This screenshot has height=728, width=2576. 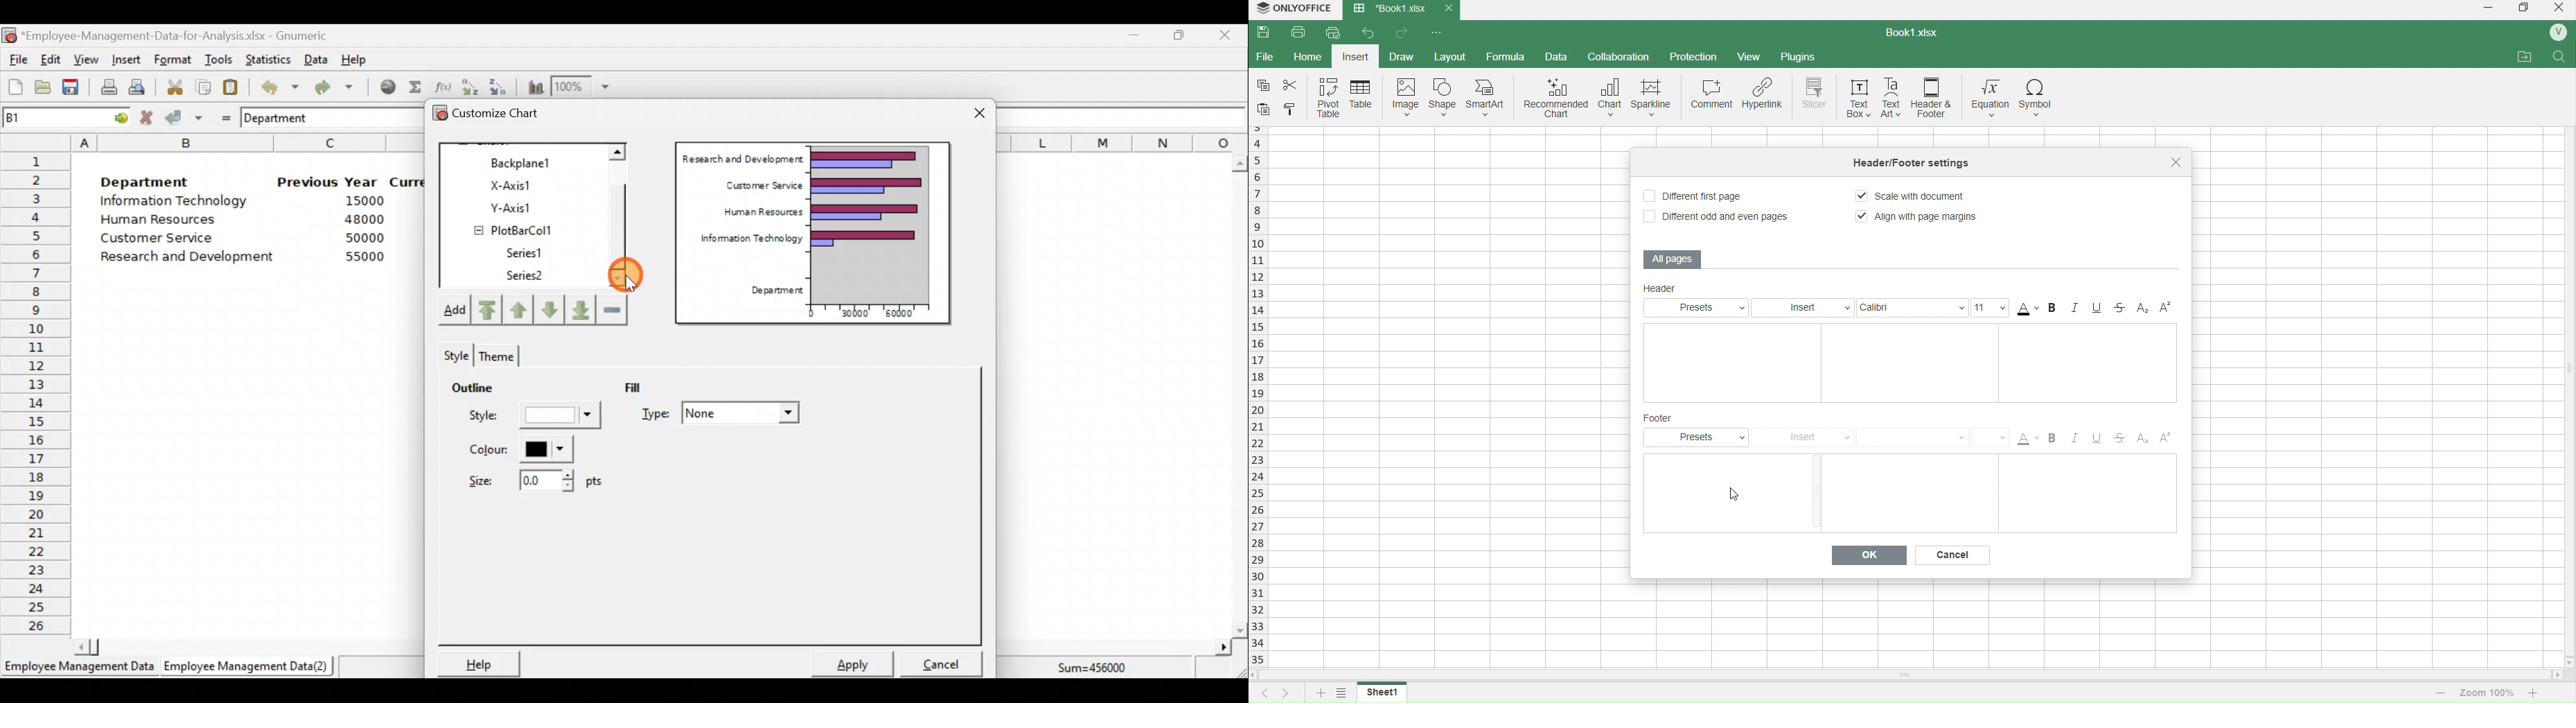 What do you see at coordinates (1291, 85) in the screenshot?
I see `cut` at bounding box center [1291, 85].